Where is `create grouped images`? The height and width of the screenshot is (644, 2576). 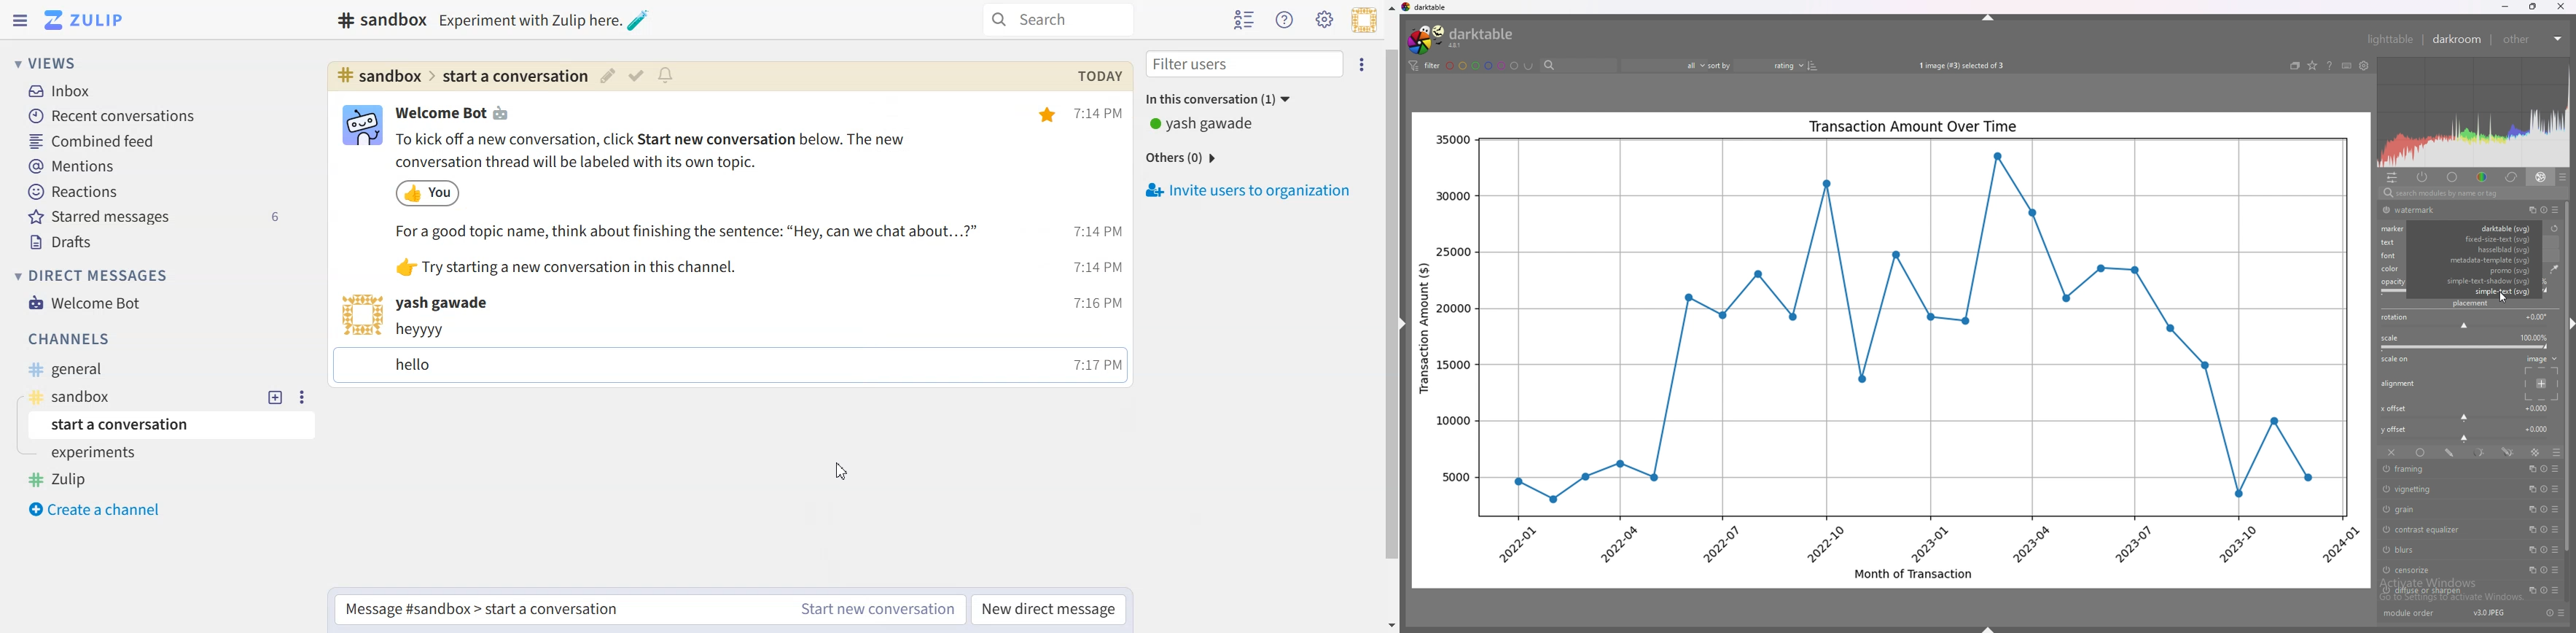 create grouped images is located at coordinates (2296, 66).